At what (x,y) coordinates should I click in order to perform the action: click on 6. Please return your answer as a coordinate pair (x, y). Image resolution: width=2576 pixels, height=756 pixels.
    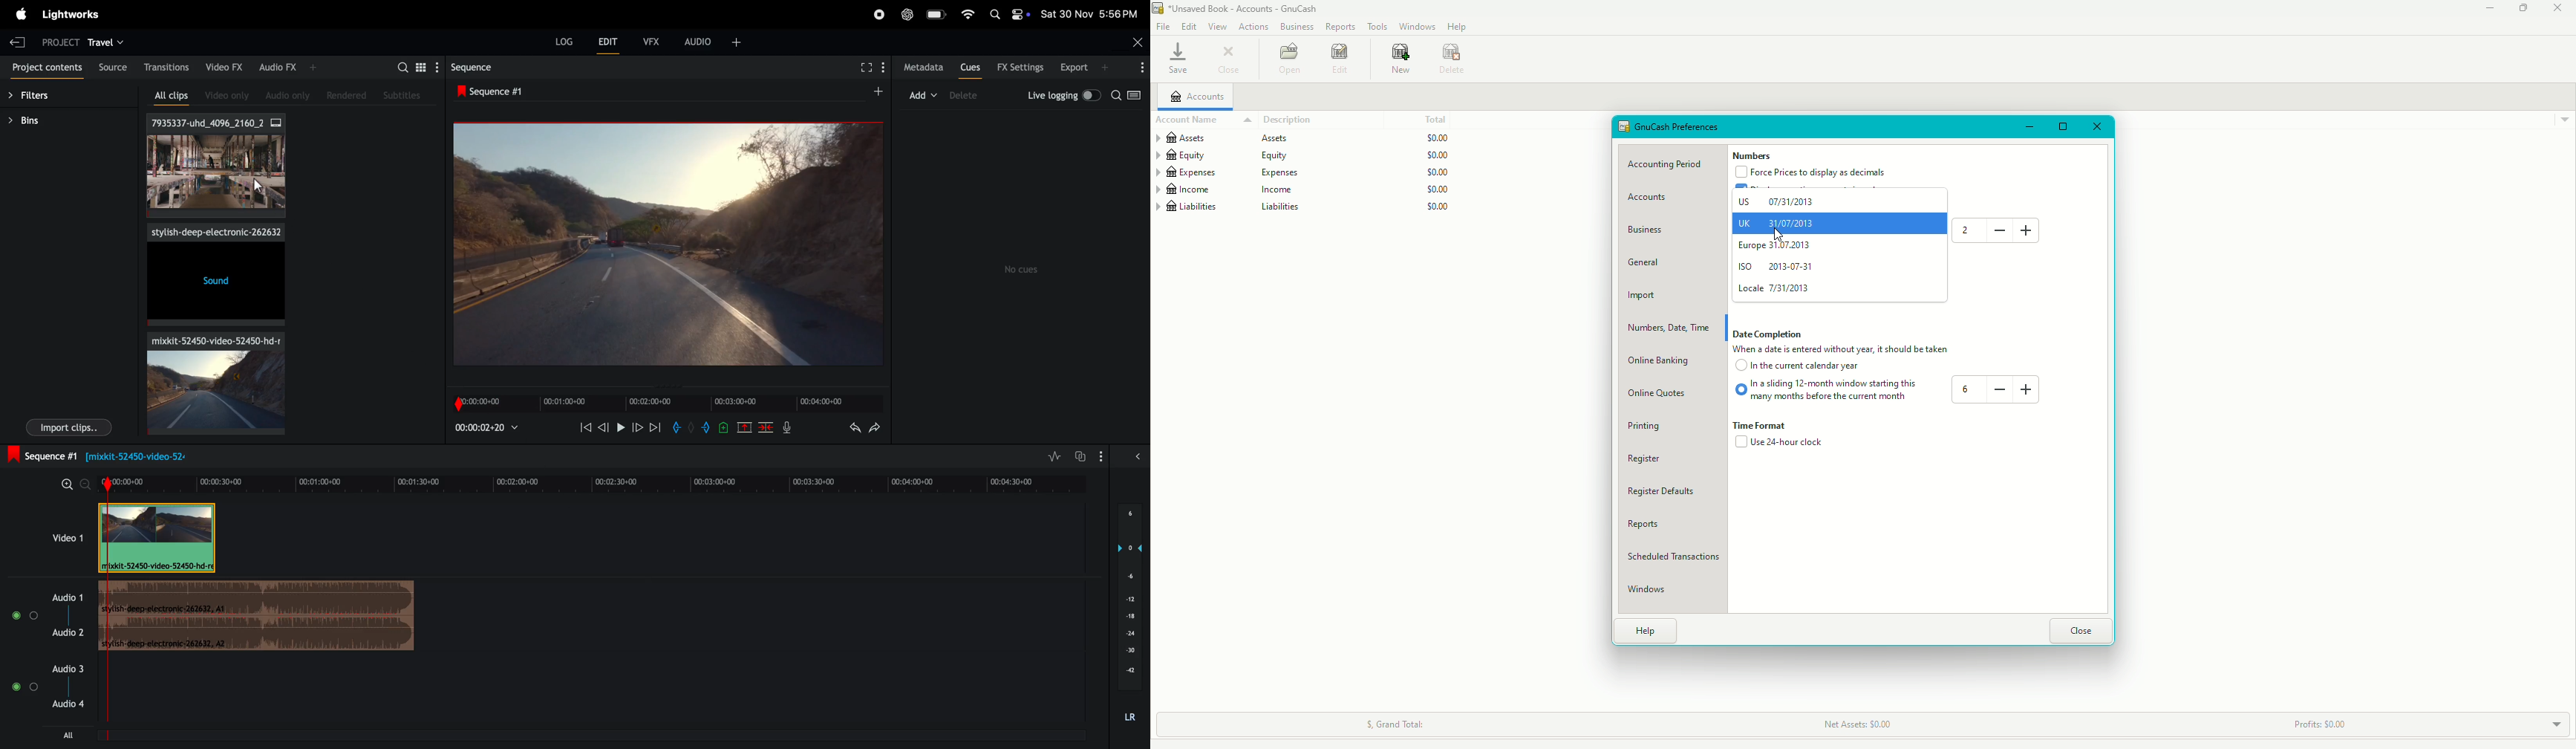
    Looking at the image, I should click on (1969, 389).